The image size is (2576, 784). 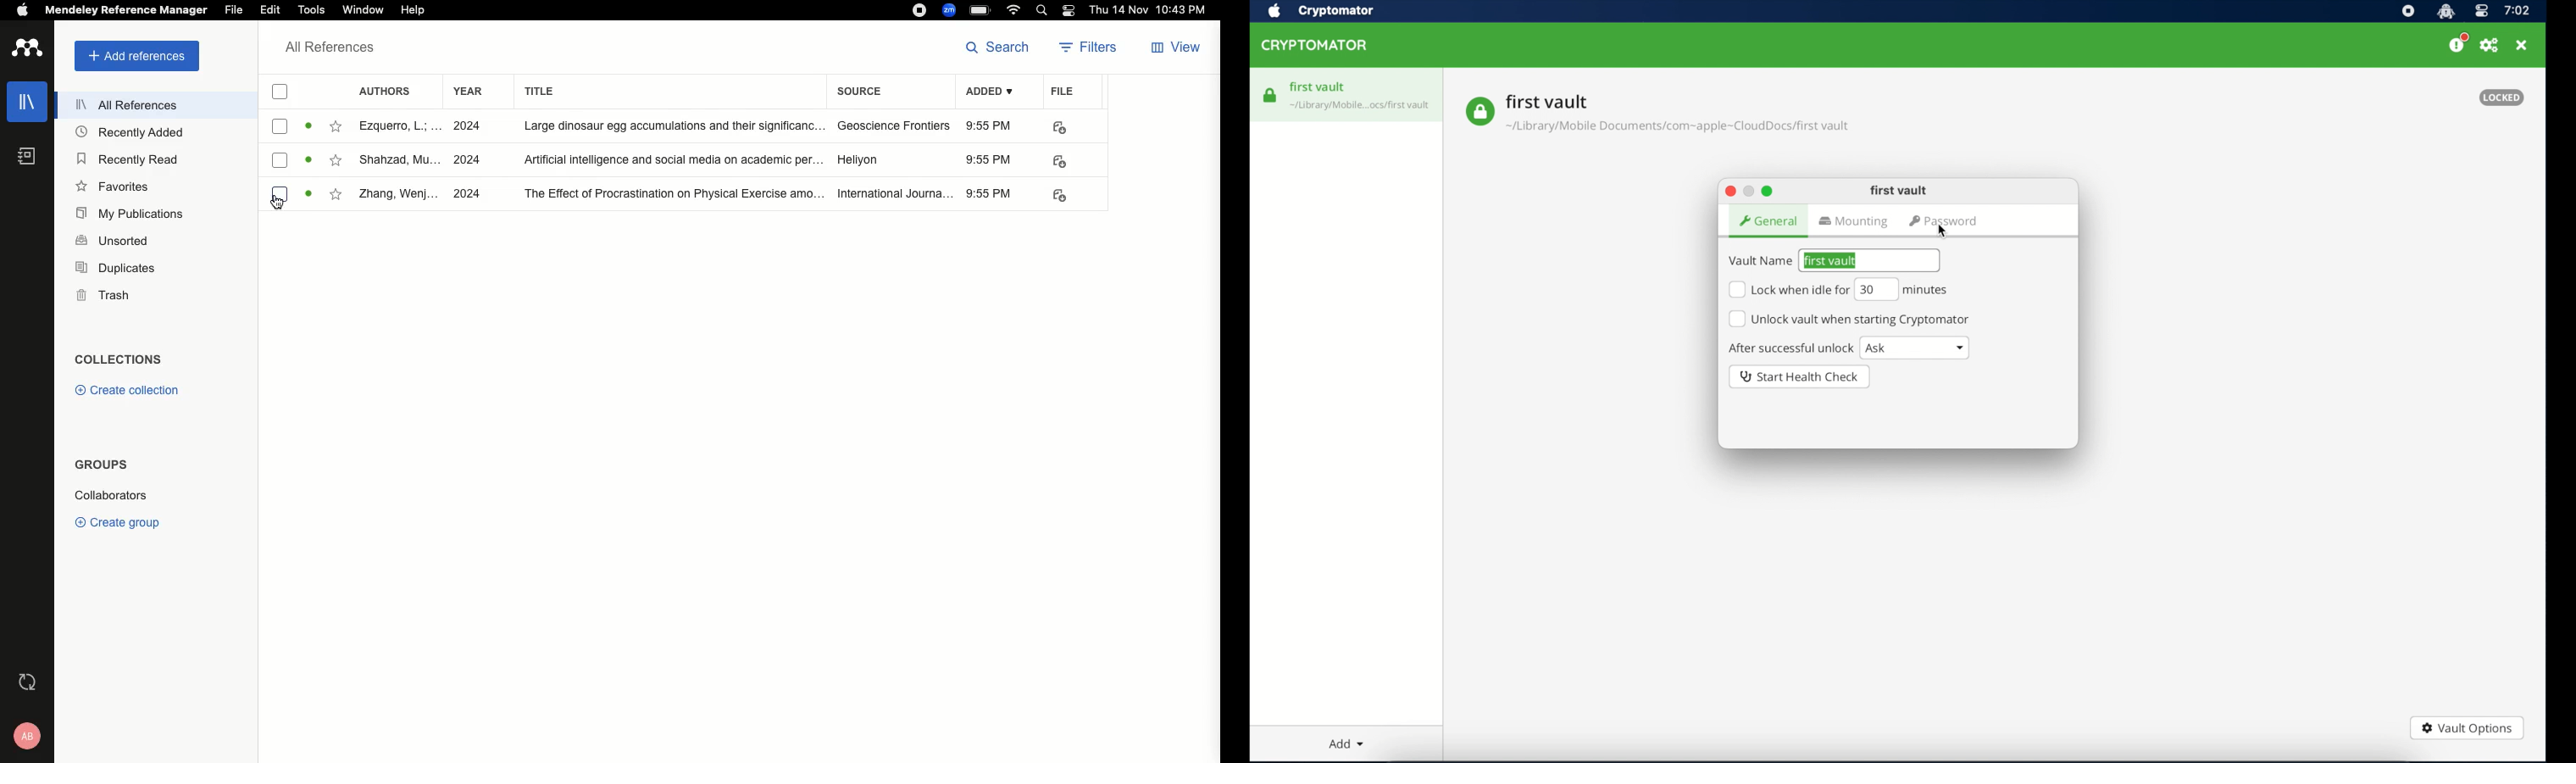 I want to click on large dinasour egg accumolatations and their significance, so click(x=675, y=125).